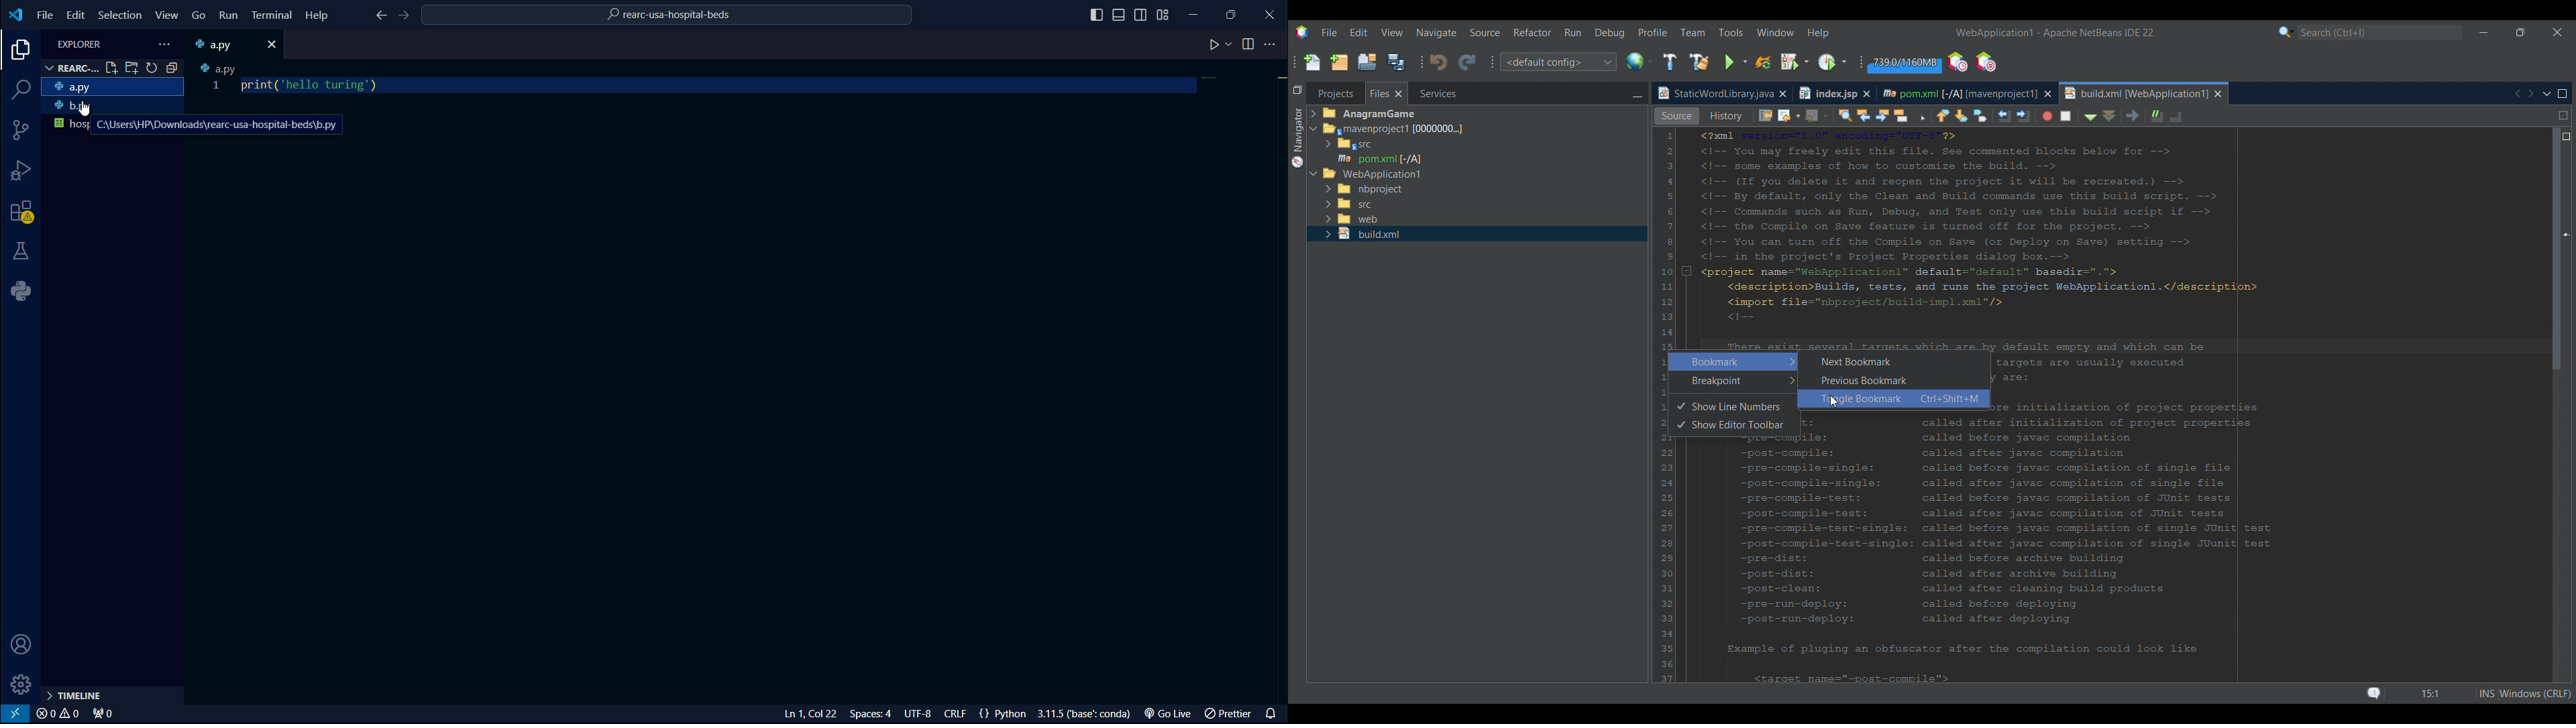 The image size is (2576, 728). I want to click on run menu, so click(229, 15).